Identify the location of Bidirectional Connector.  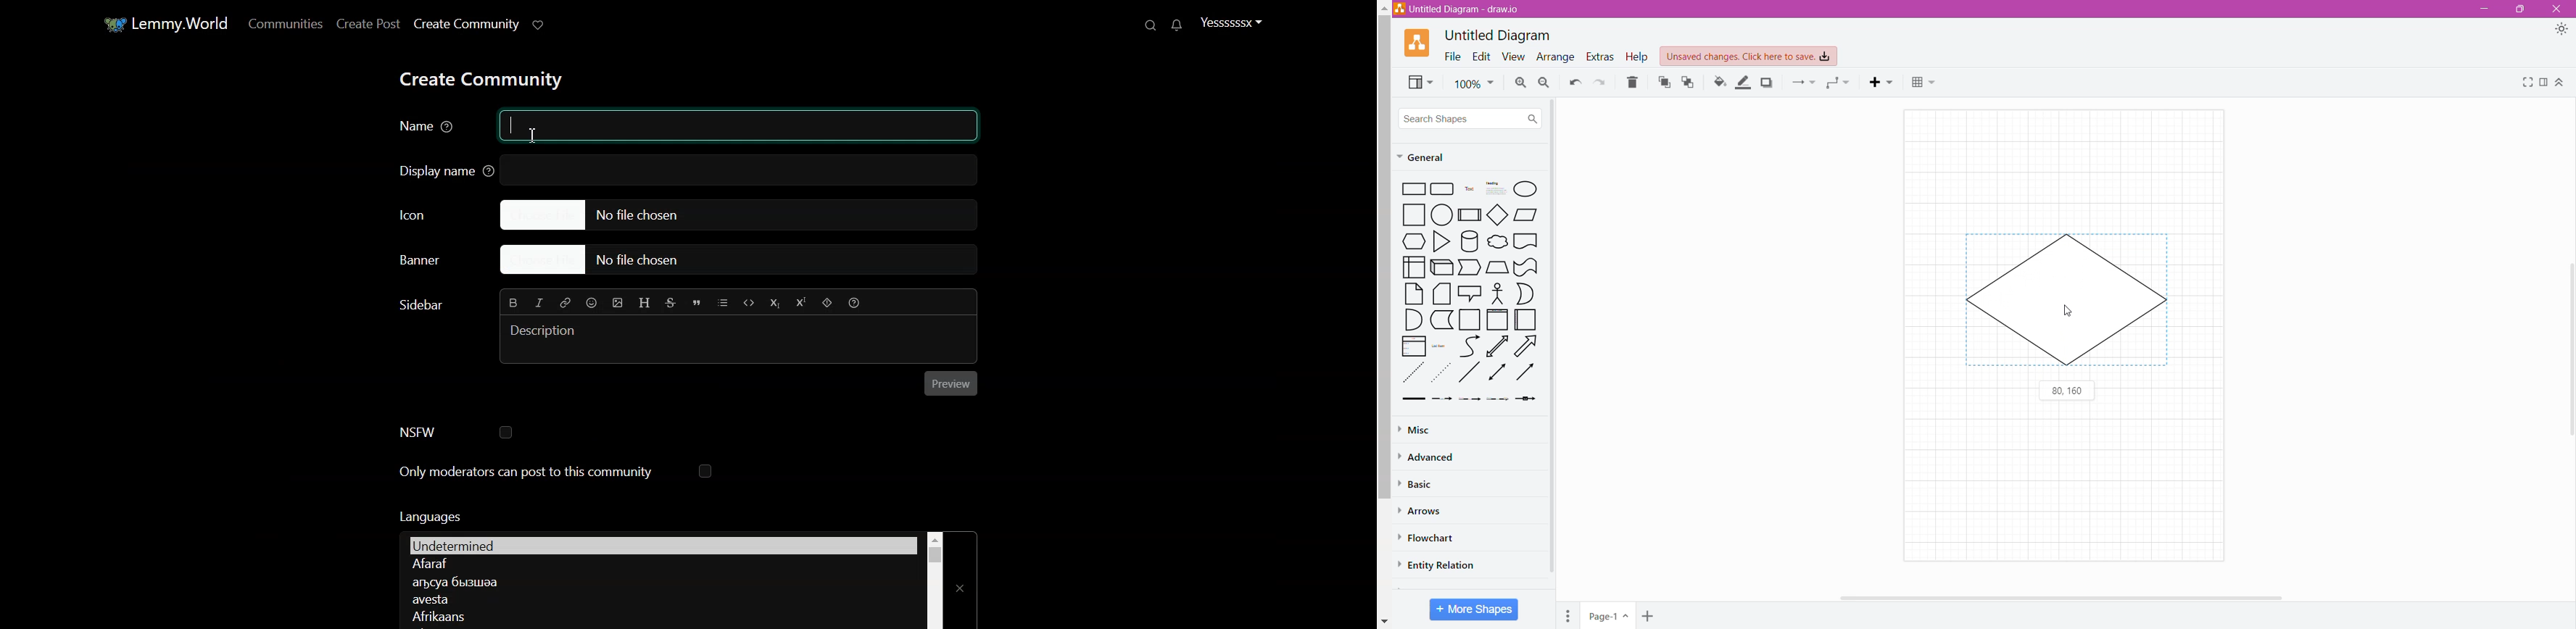
(1498, 374).